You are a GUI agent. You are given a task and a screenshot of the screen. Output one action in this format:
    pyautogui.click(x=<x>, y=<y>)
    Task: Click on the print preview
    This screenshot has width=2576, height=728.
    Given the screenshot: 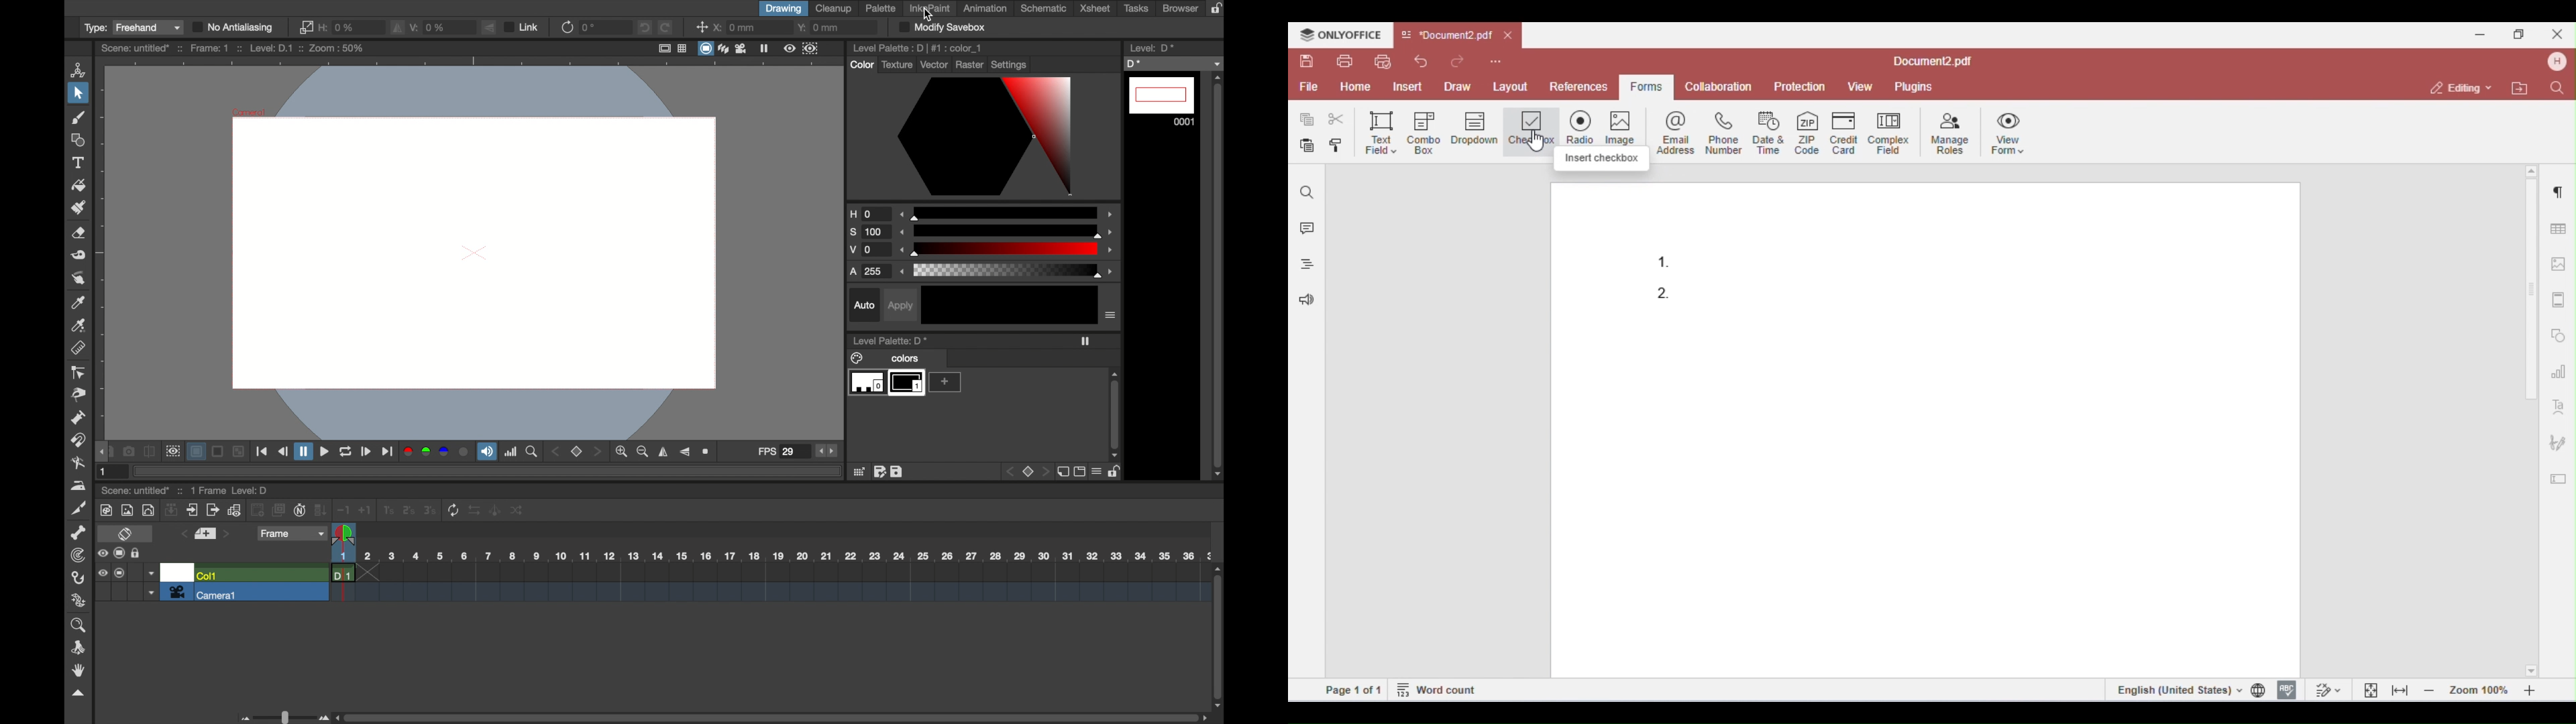 What is the action you would take?
    pyautogui.click(x=1382, y=62)
    